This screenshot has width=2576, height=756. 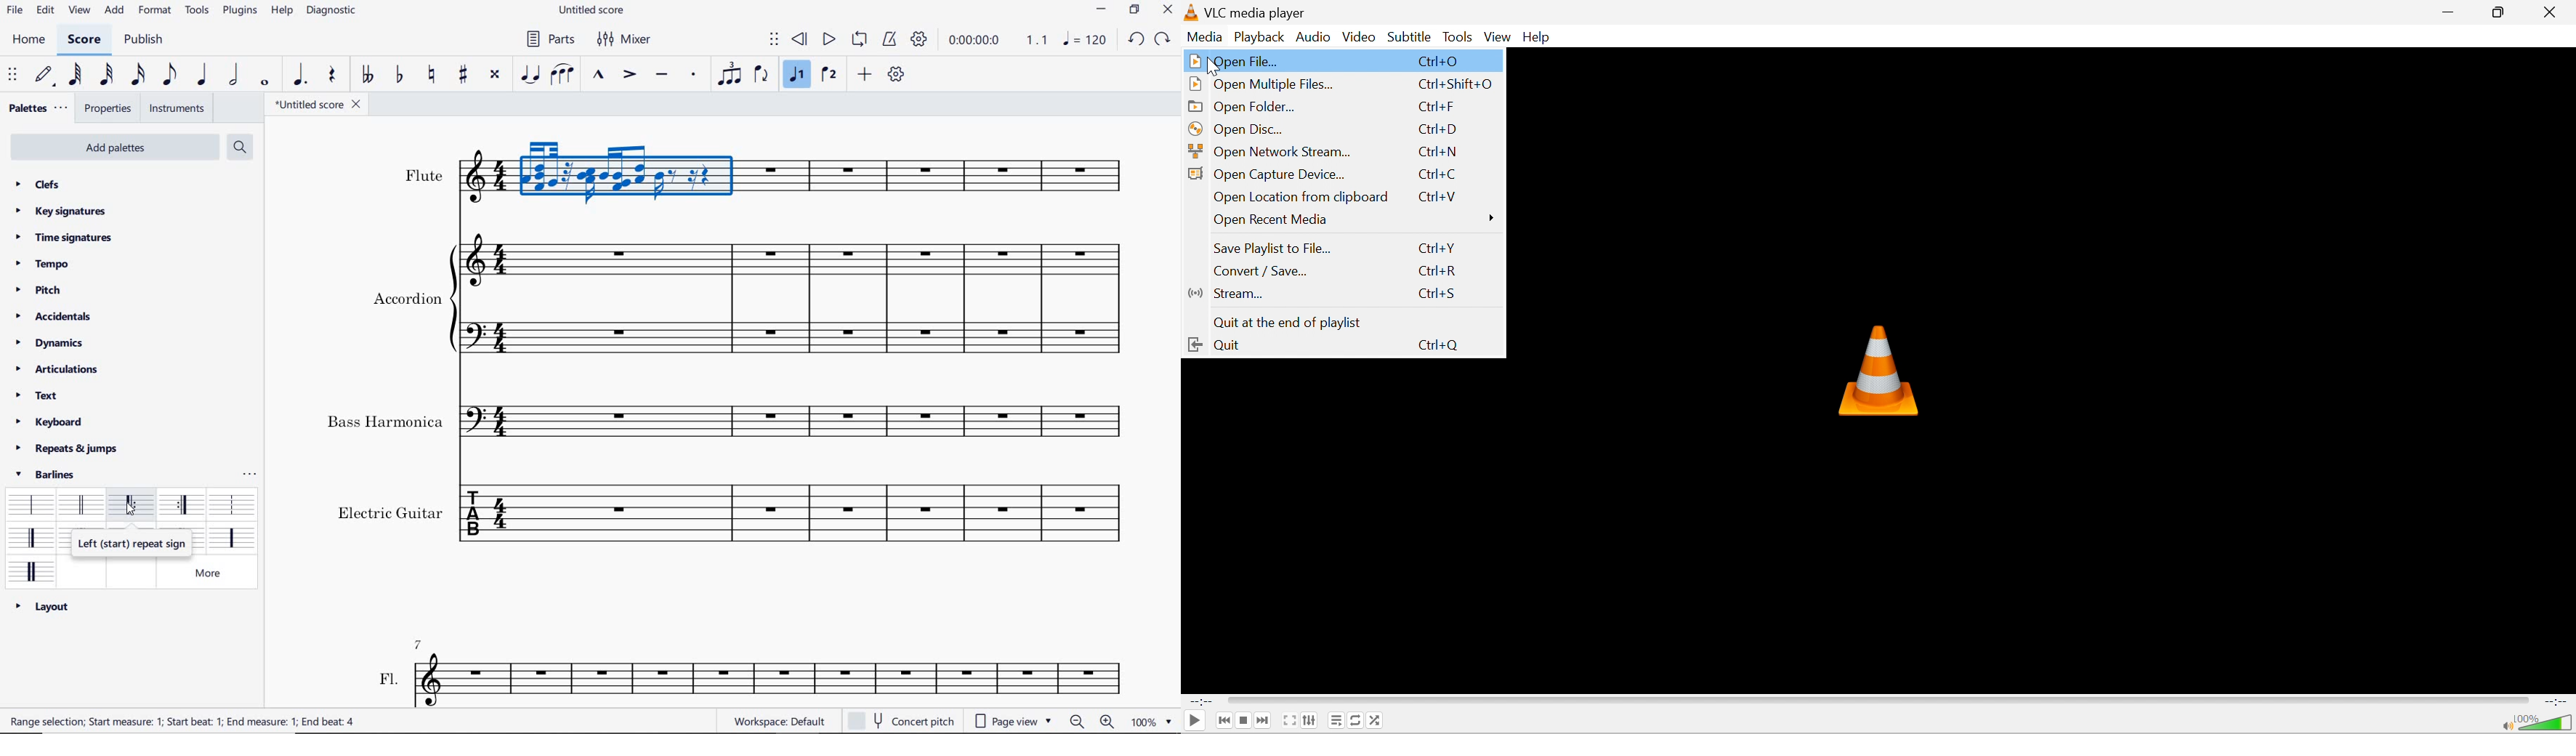 I want to click on pitch, so click(x=37, y=289).